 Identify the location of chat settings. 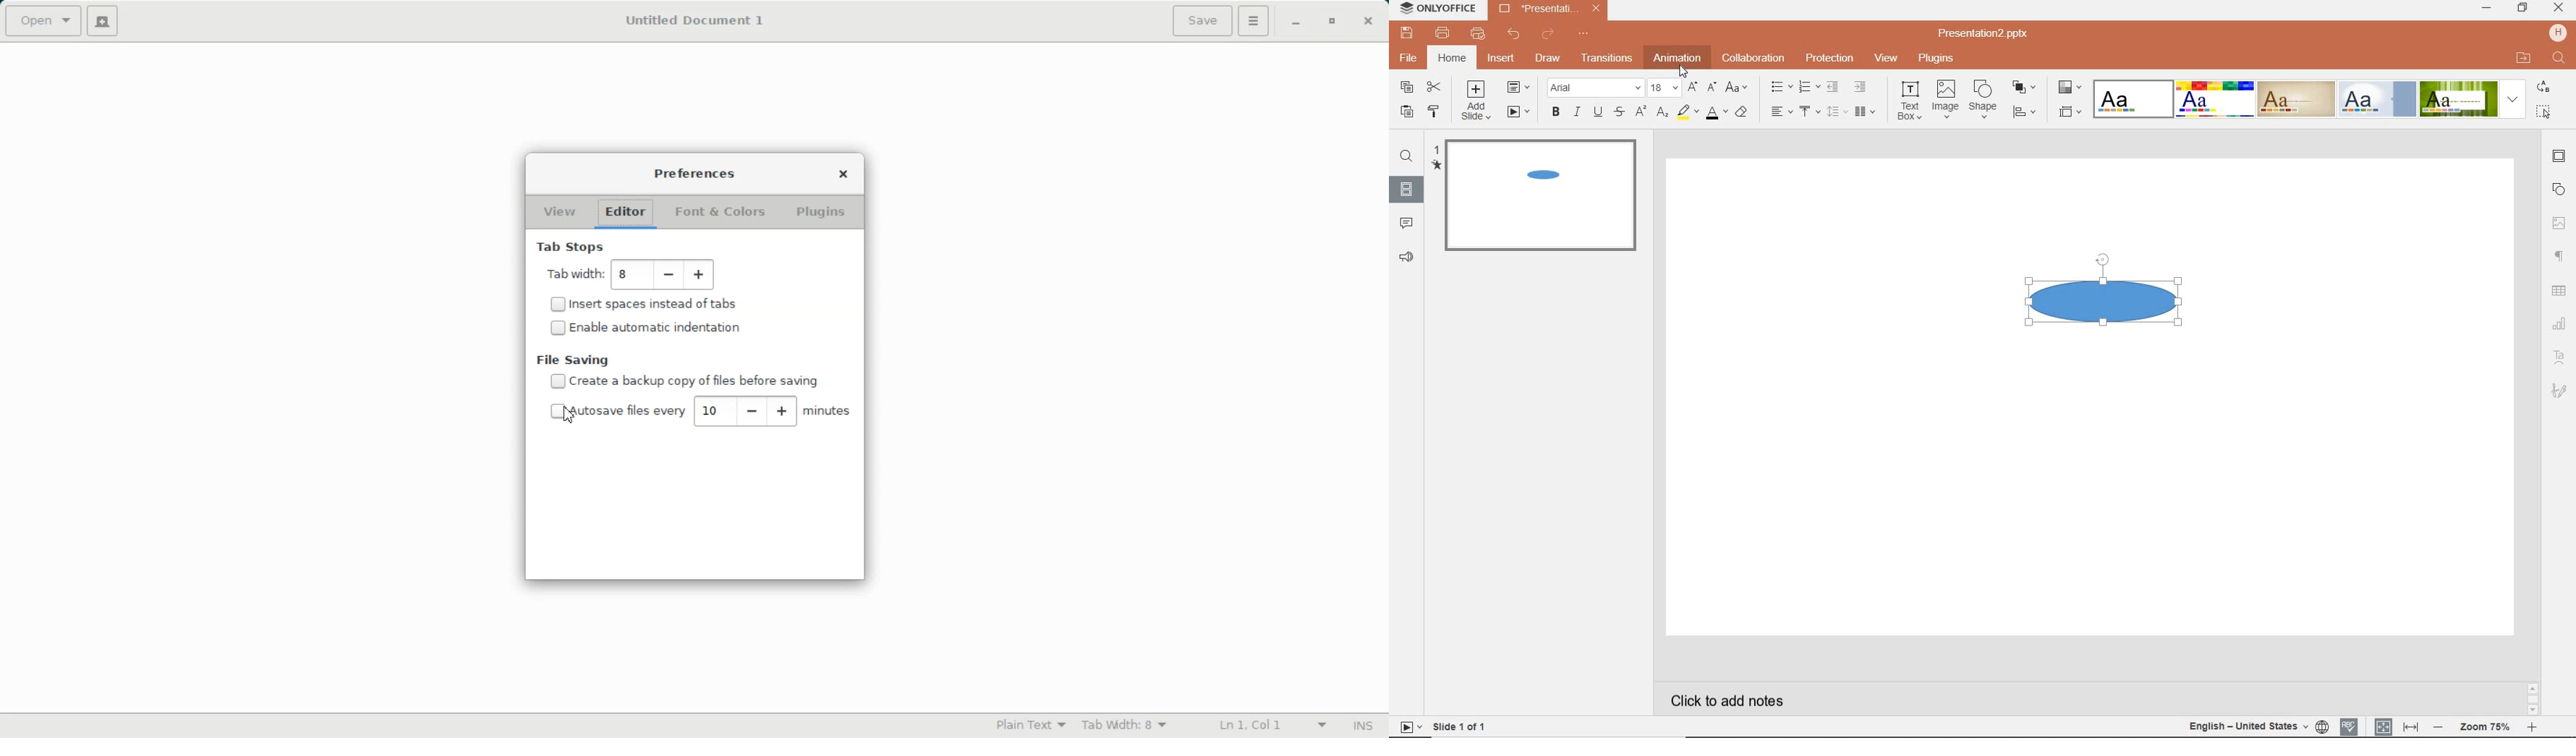
(2560, 322).